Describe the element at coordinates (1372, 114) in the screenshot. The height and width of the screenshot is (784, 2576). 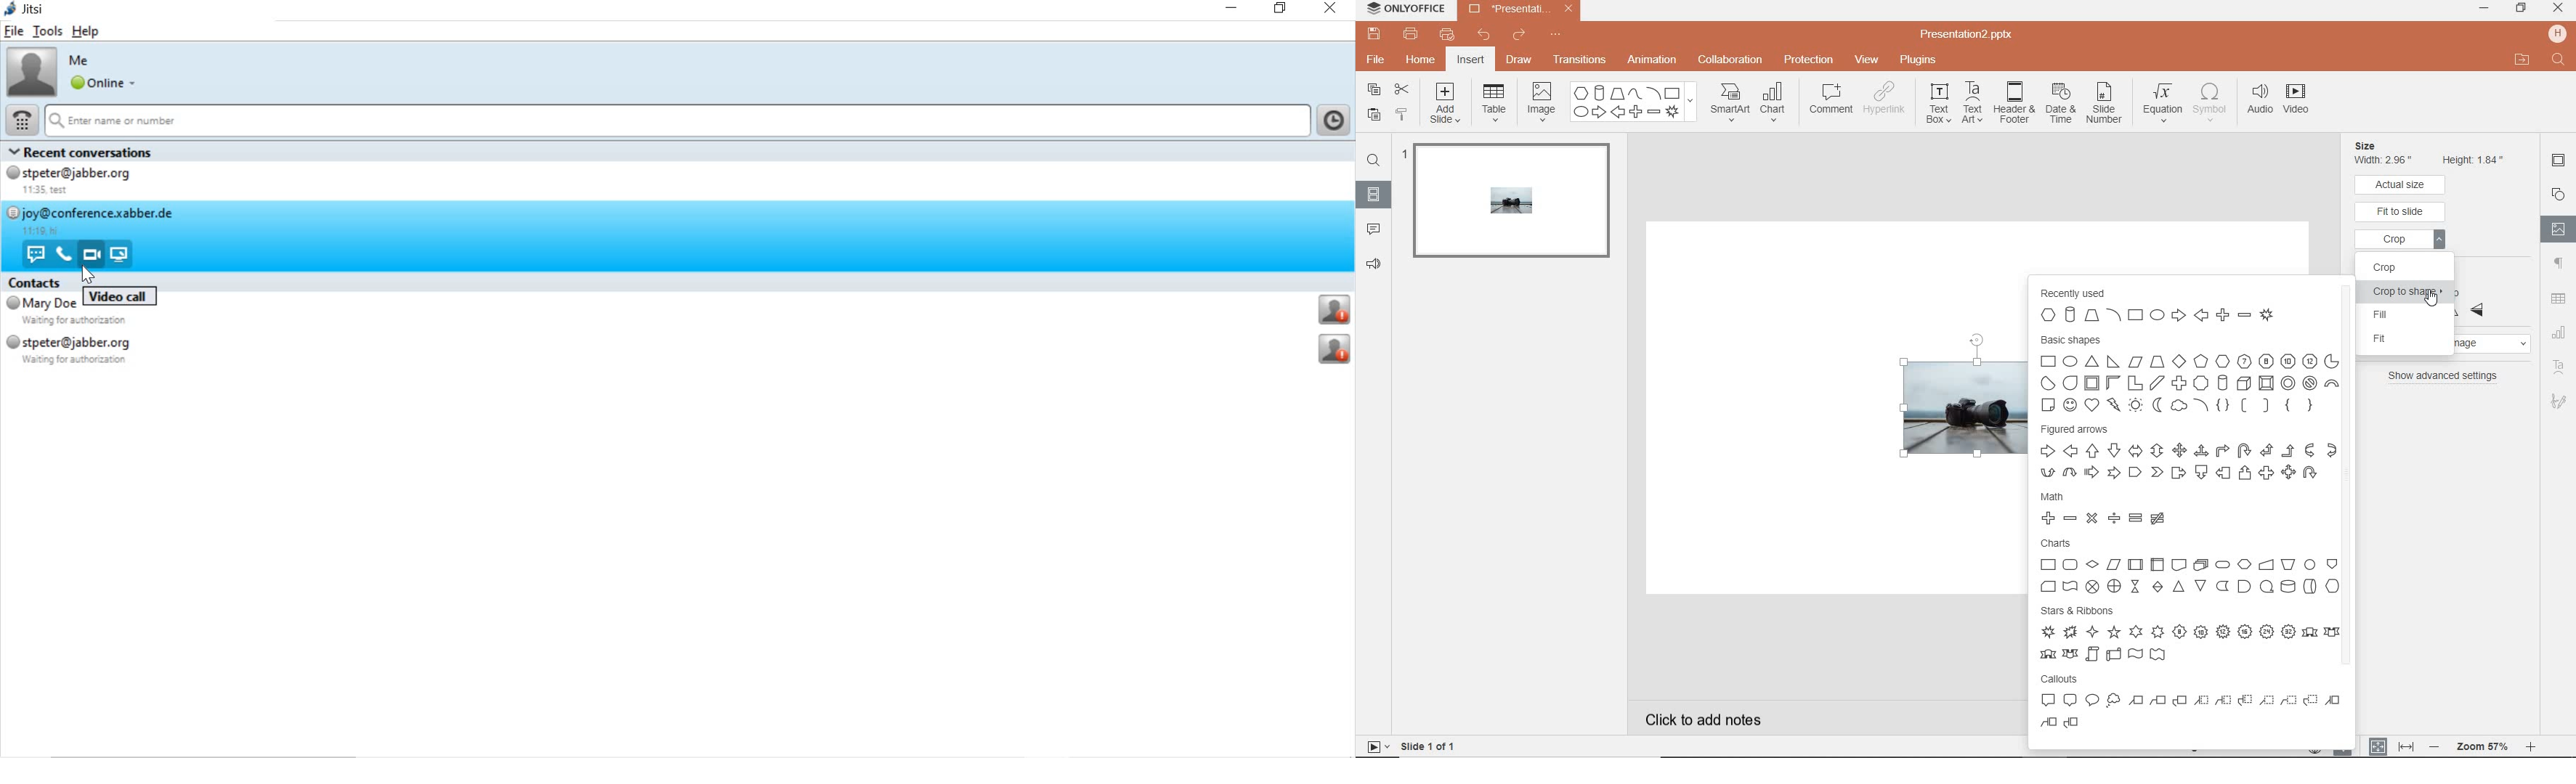
I see `paste` at that location.